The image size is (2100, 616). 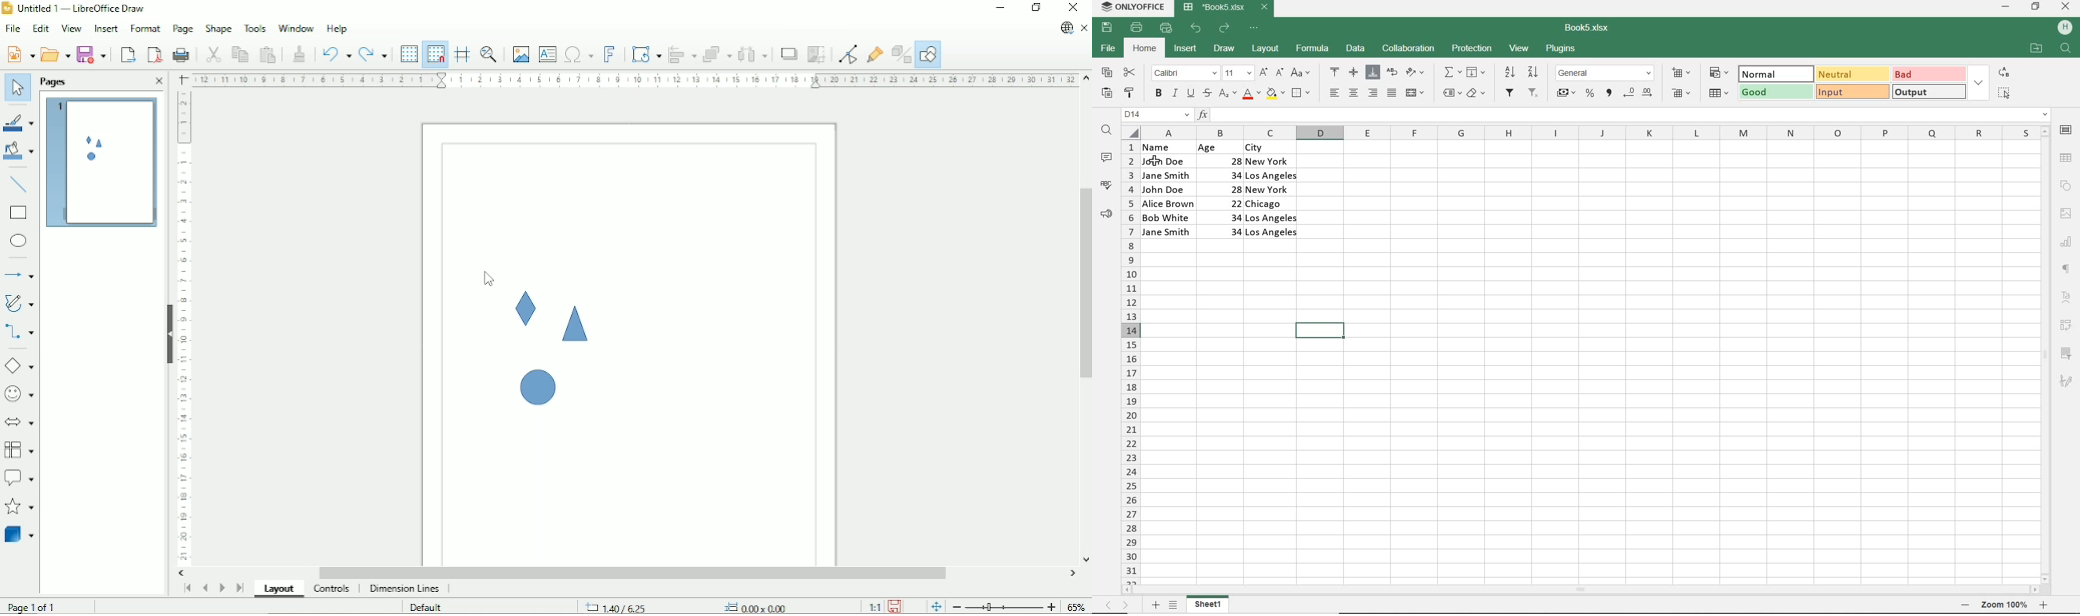 What do you see at coordinates (717, 54) in the screenshot?
I see `Arrange` at bounding box center [717, 54].